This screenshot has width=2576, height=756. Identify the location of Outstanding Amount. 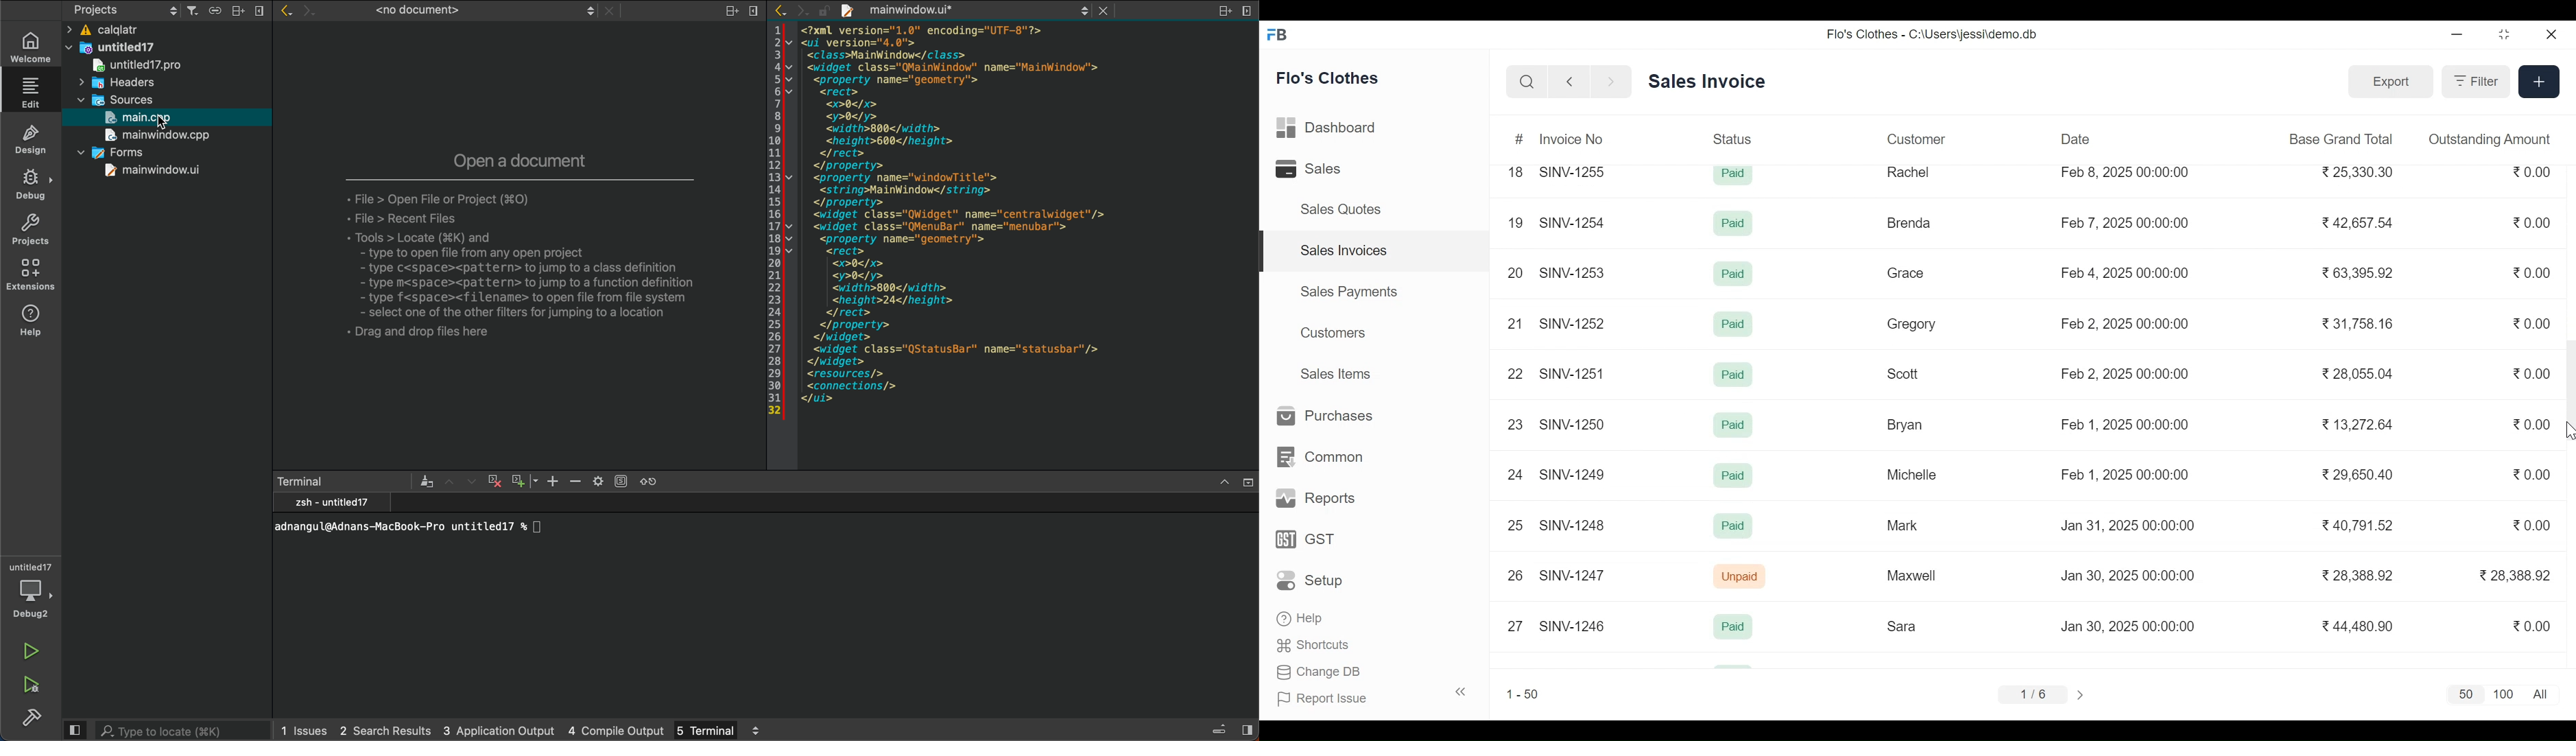
(2490, 139).